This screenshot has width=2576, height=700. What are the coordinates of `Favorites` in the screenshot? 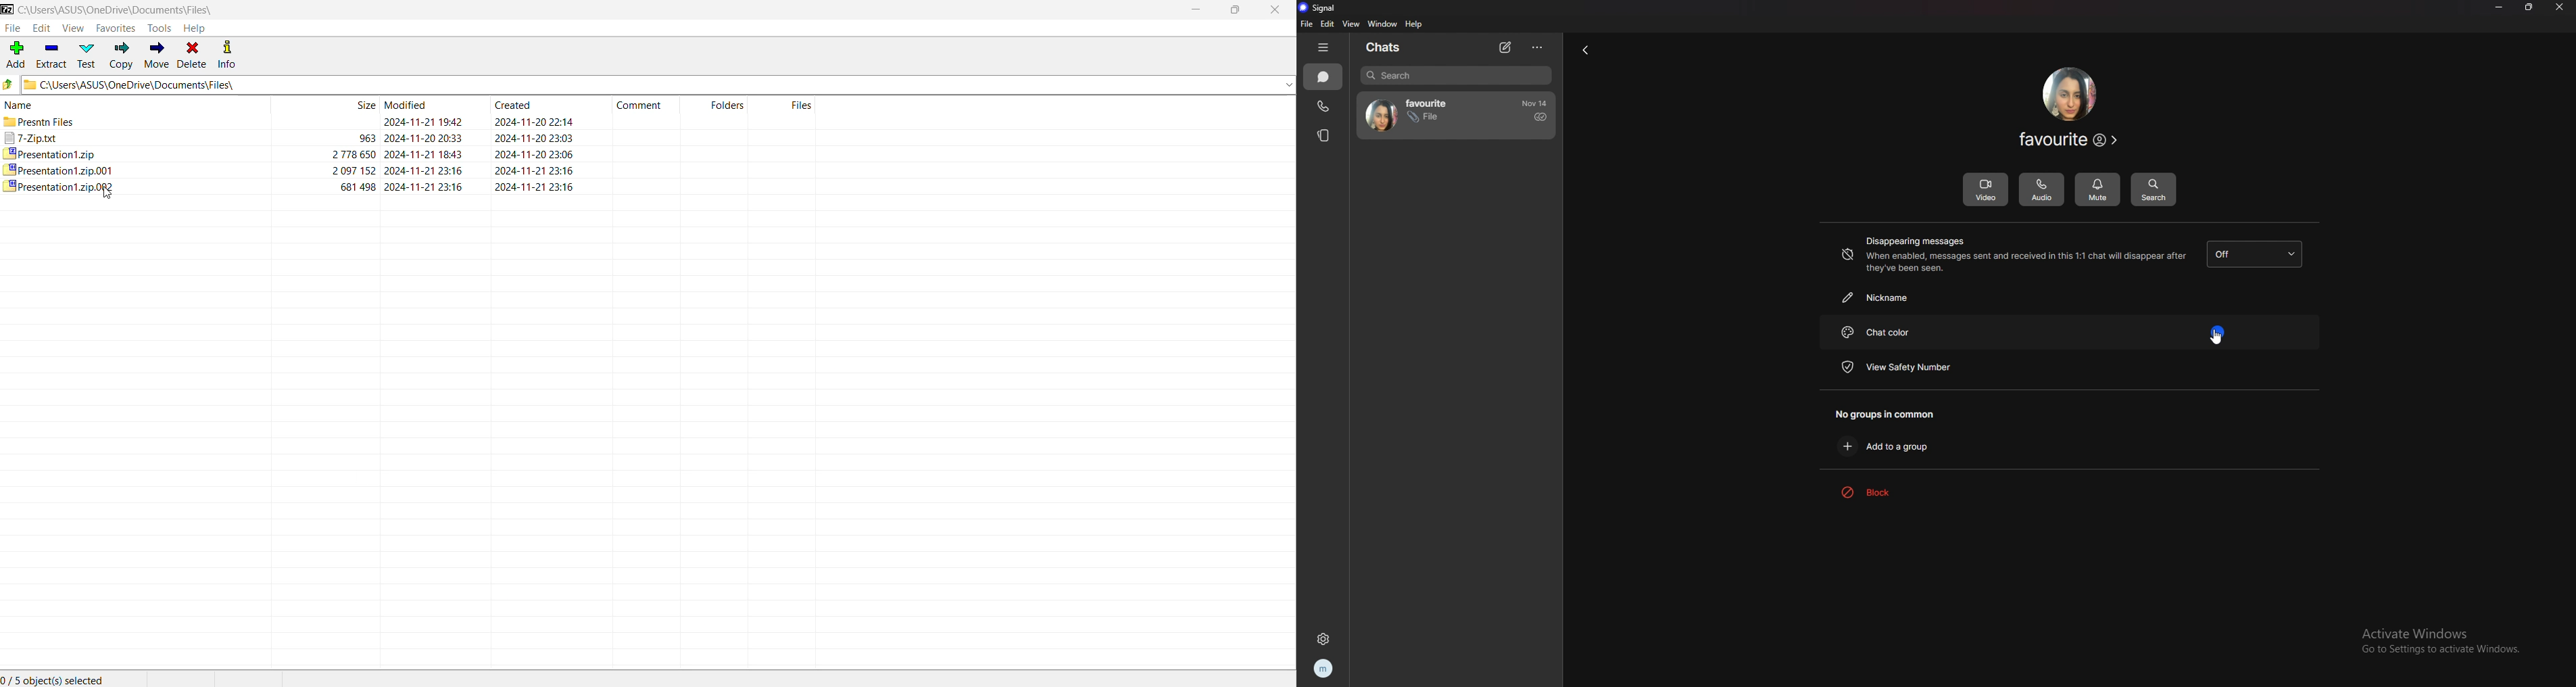 It's located at (116, 28).